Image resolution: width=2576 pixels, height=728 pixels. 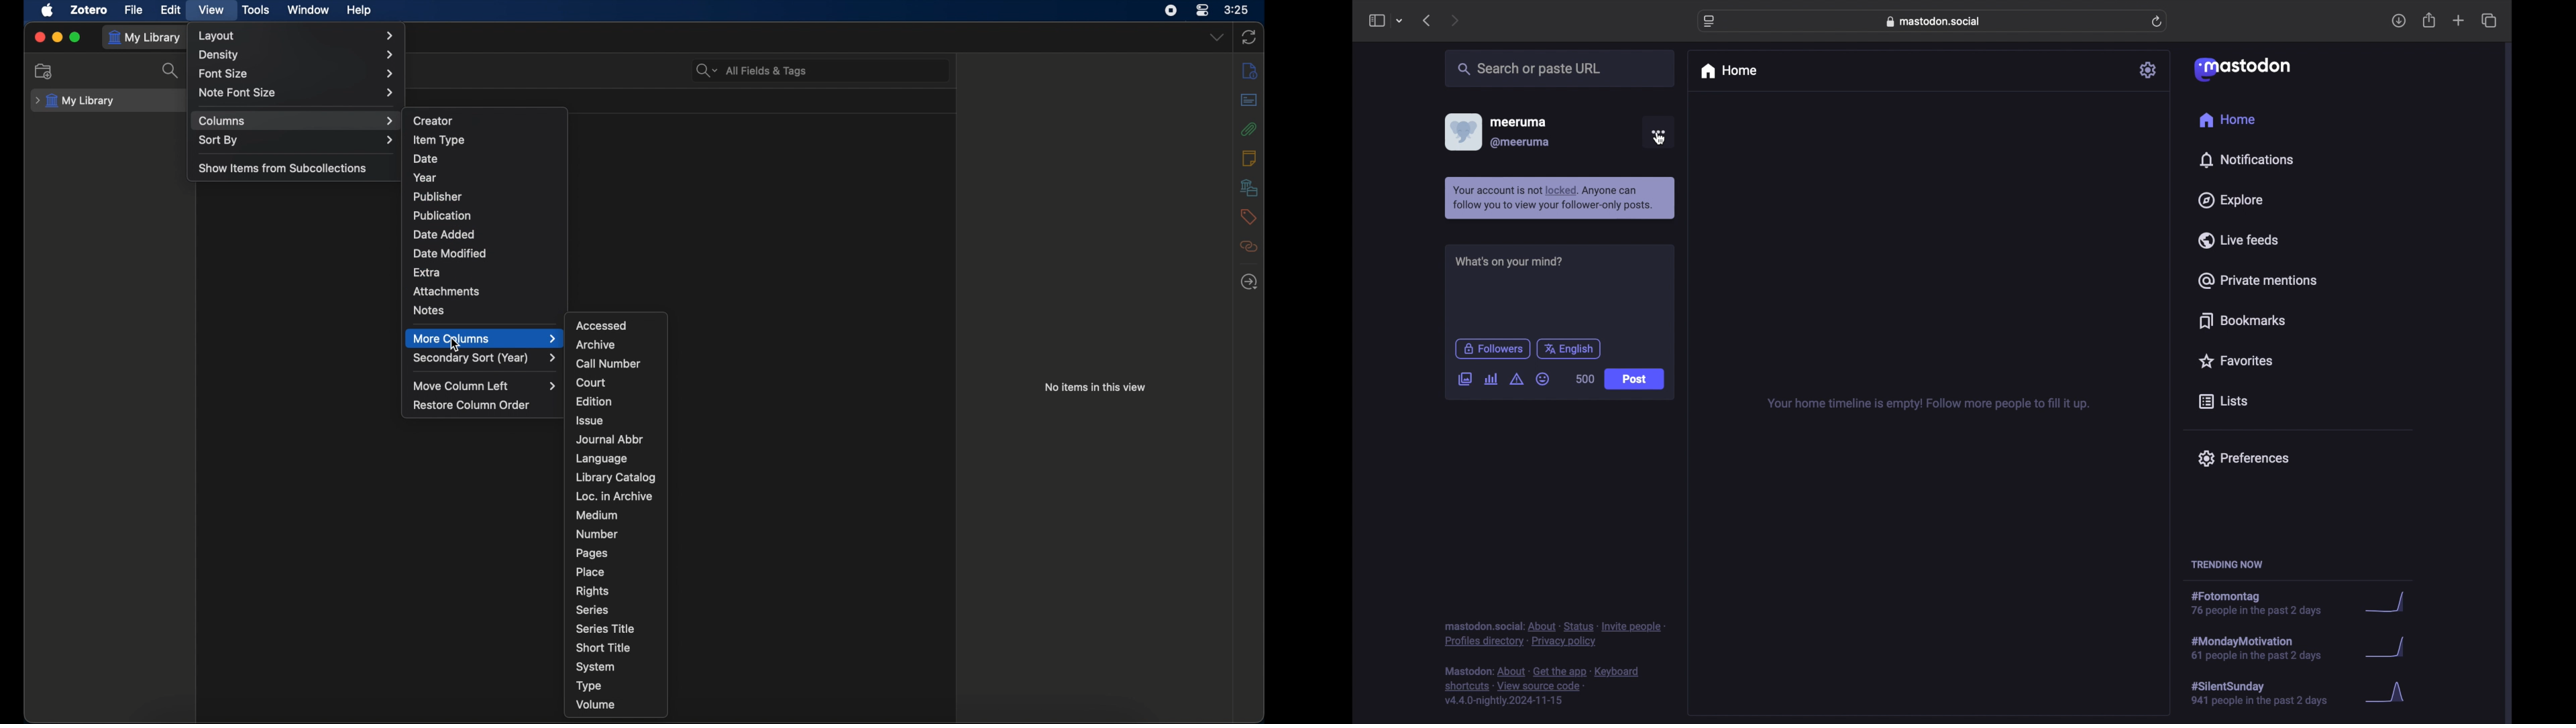 What do you see at coordinates (441, 215) in the screenshot?
I see `publication` at bounding box center [441, 215].